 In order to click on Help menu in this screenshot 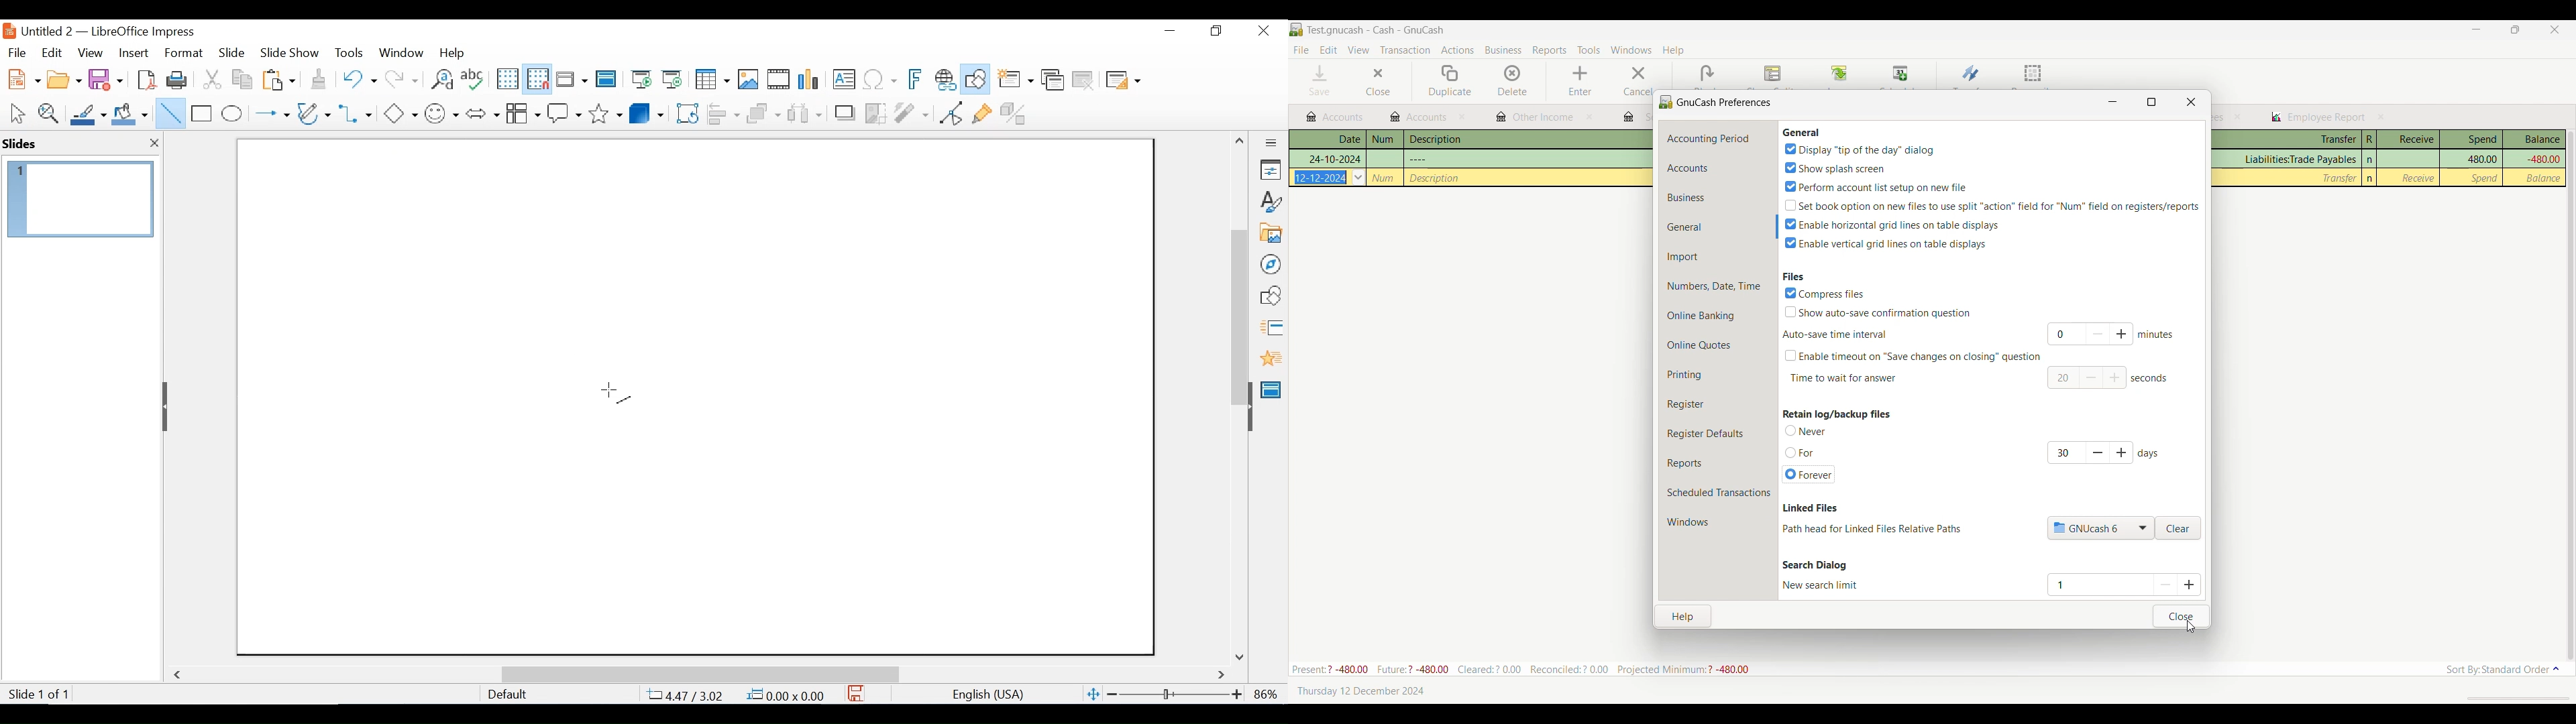, I will do `click(1673, 51)`.